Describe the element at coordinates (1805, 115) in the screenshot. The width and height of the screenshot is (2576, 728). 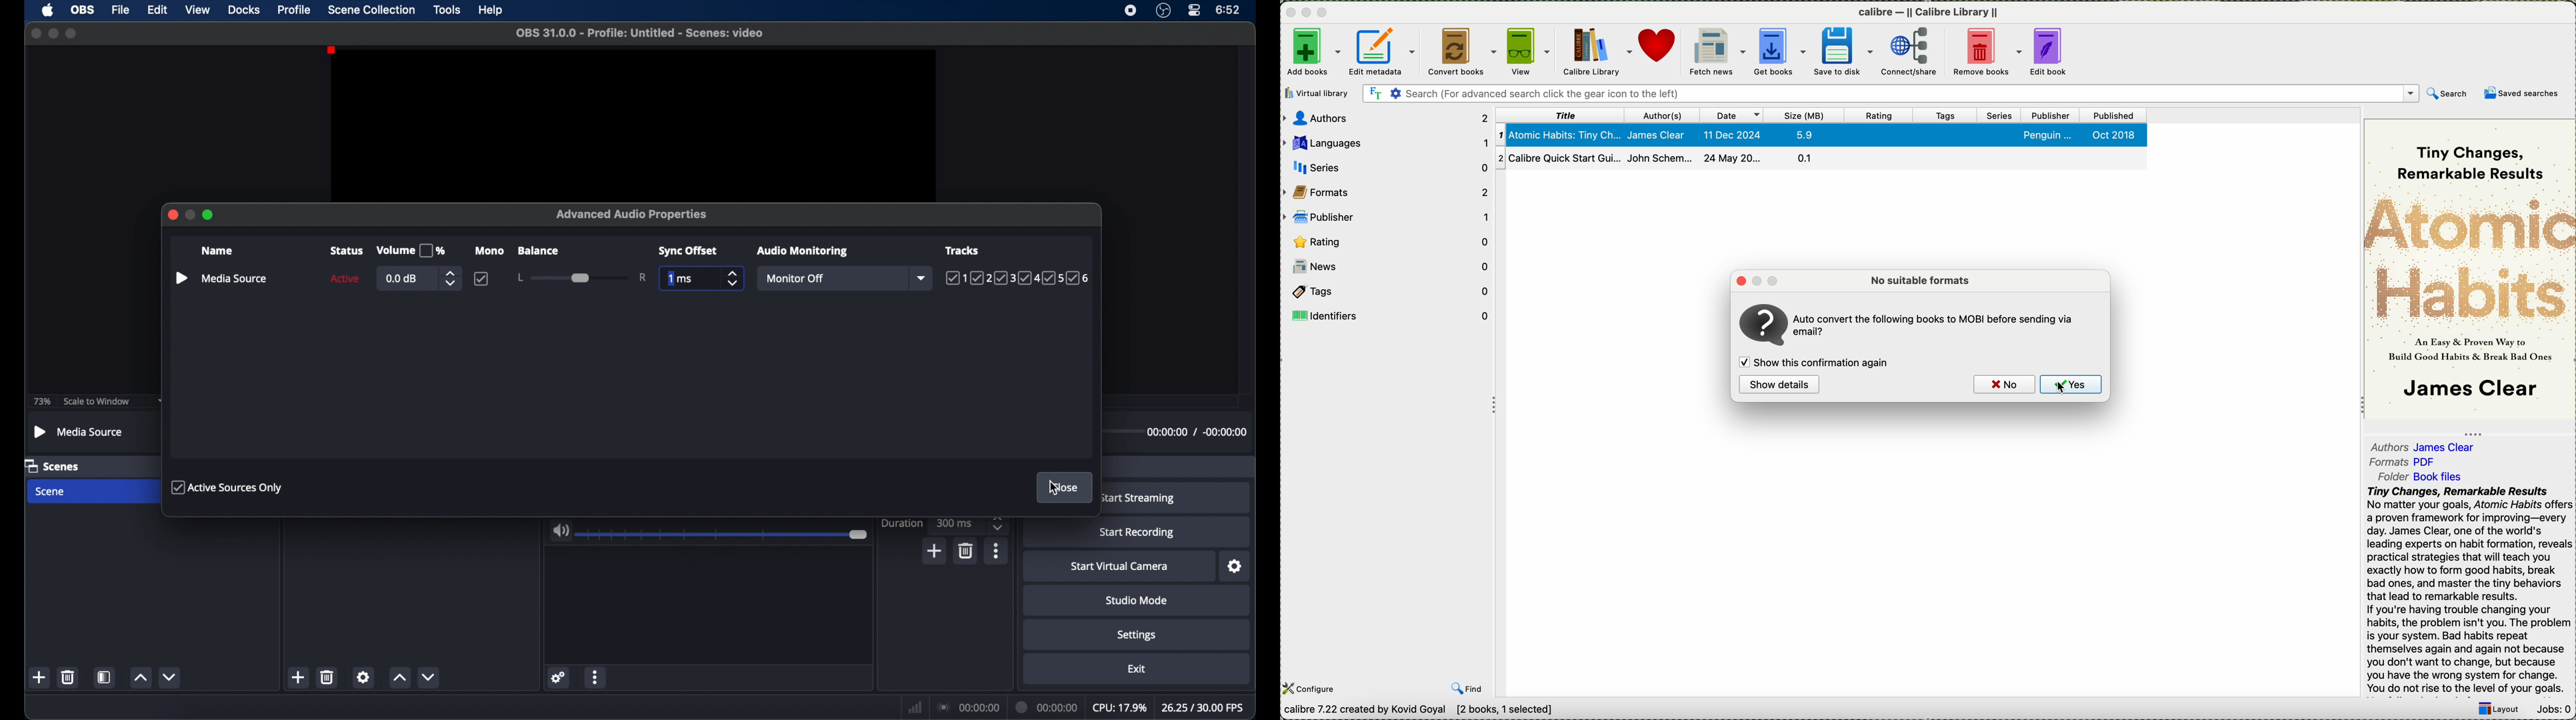
I see `size` at that location.